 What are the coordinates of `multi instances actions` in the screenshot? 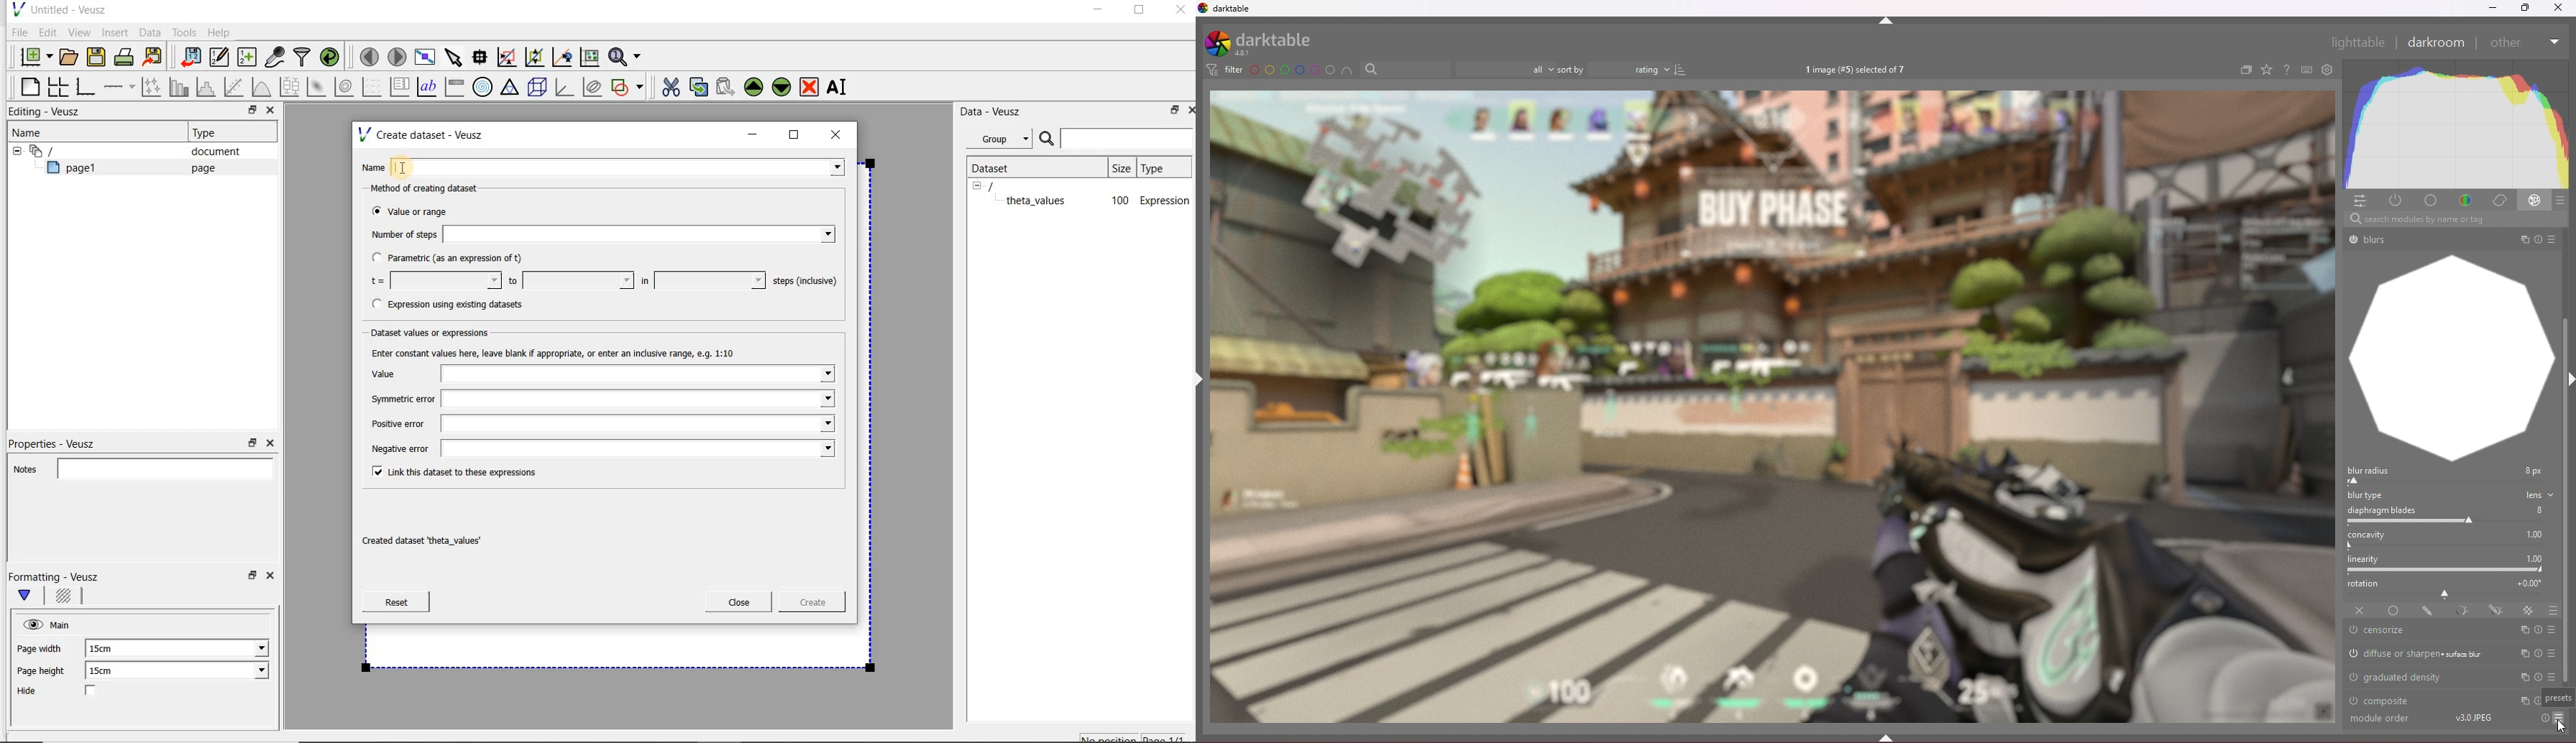 It's located at (2522, 630).